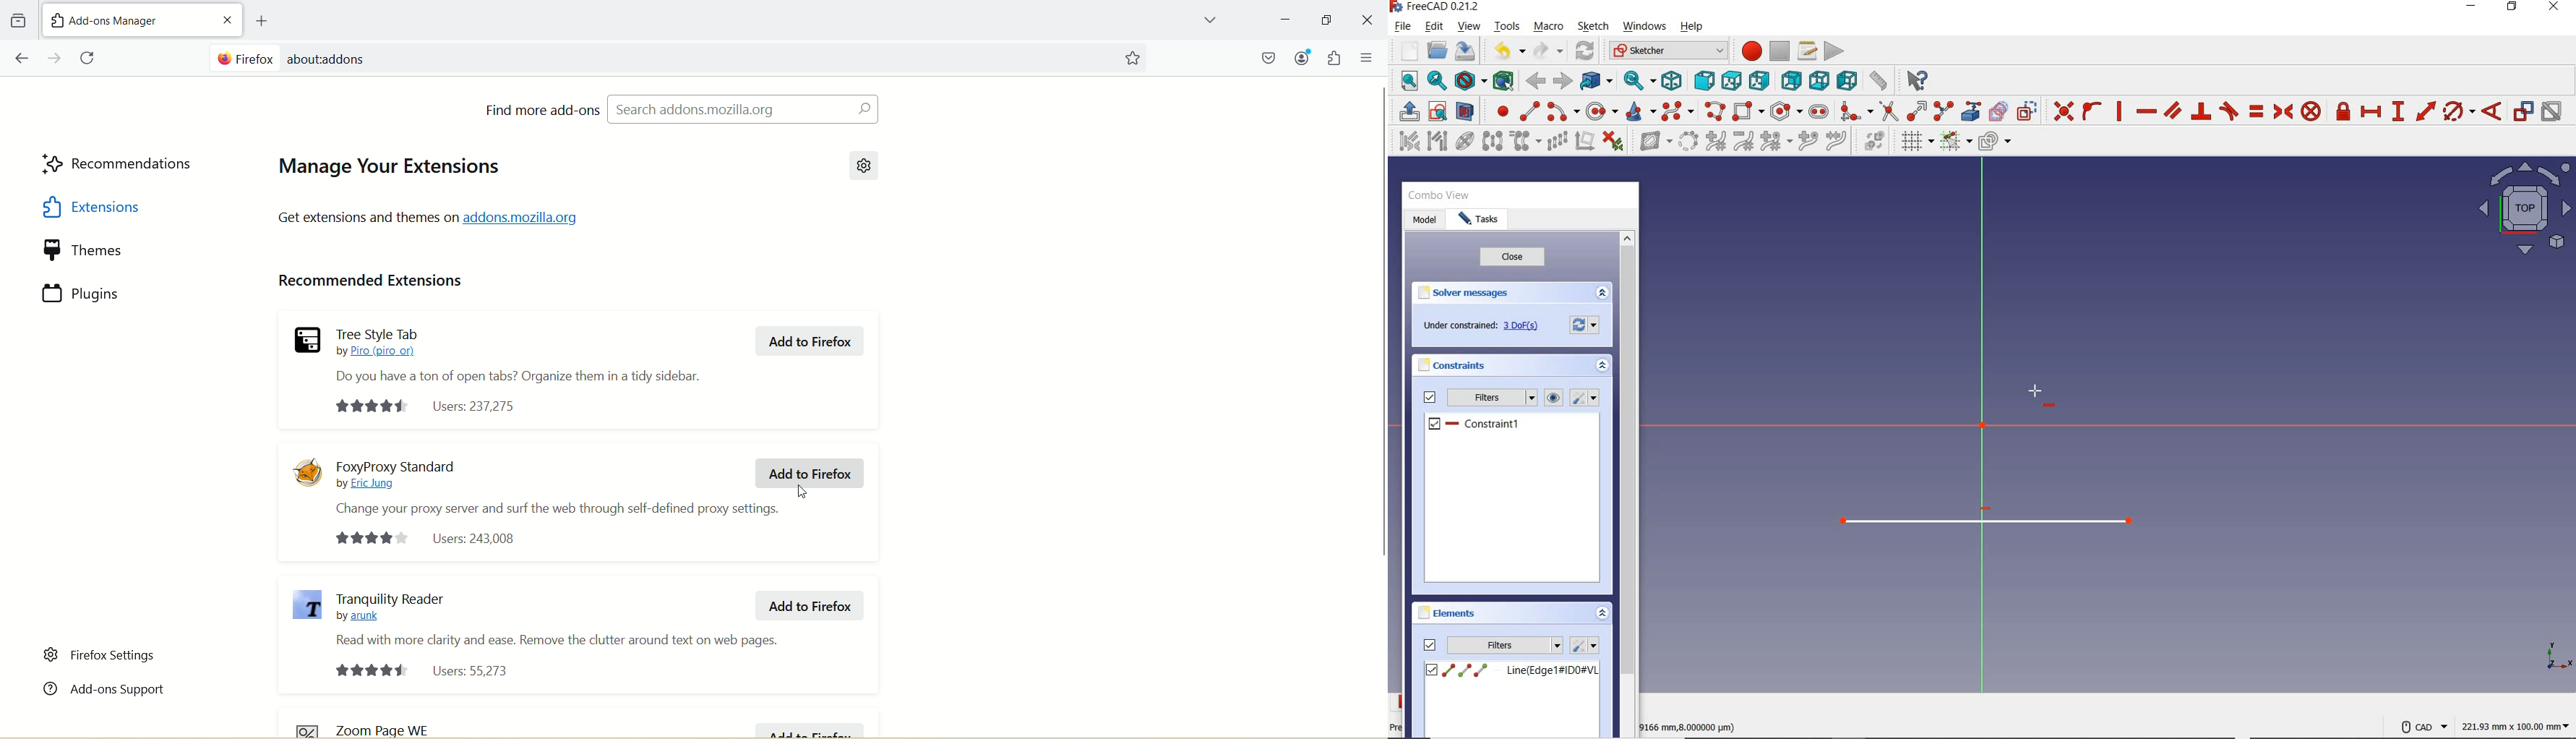 The width and height of the screenshot is (2576, 756). What do you see at coordinates (1451, 364) in the screenshot?
I see `CONSTRAINTS` at bounding box center [1451, 364].